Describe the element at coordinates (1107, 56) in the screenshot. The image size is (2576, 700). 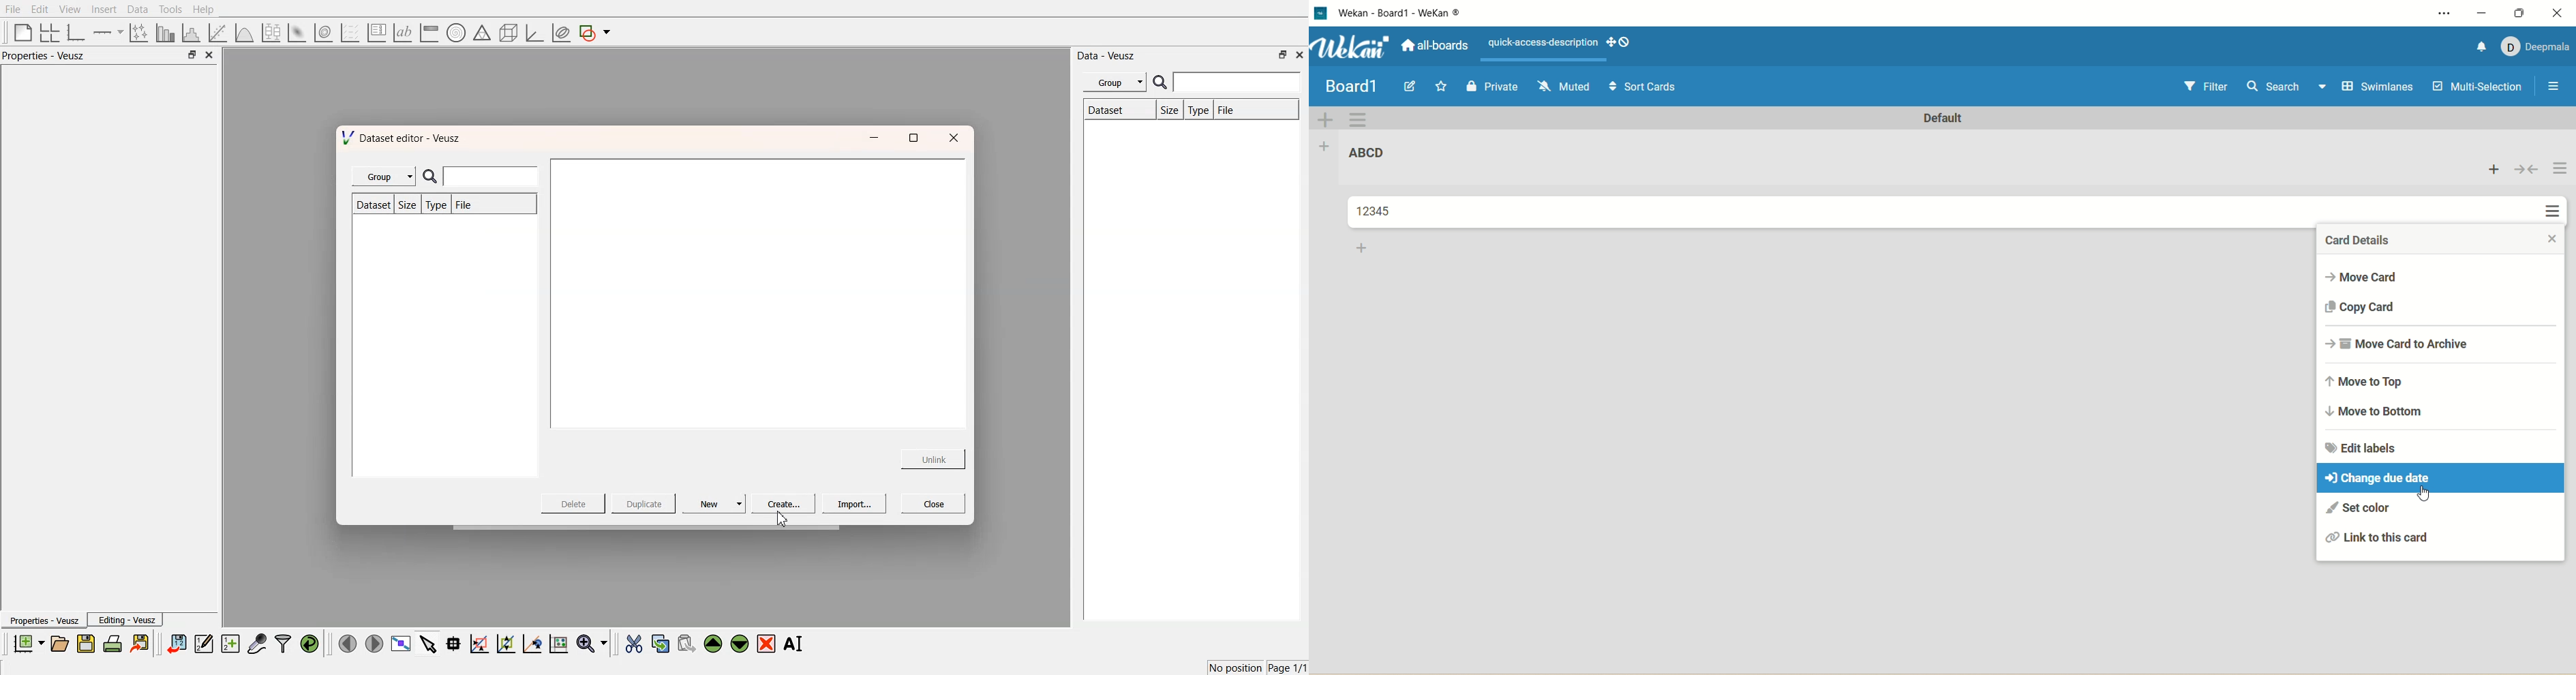
I see `Data - Veusz` at that location.